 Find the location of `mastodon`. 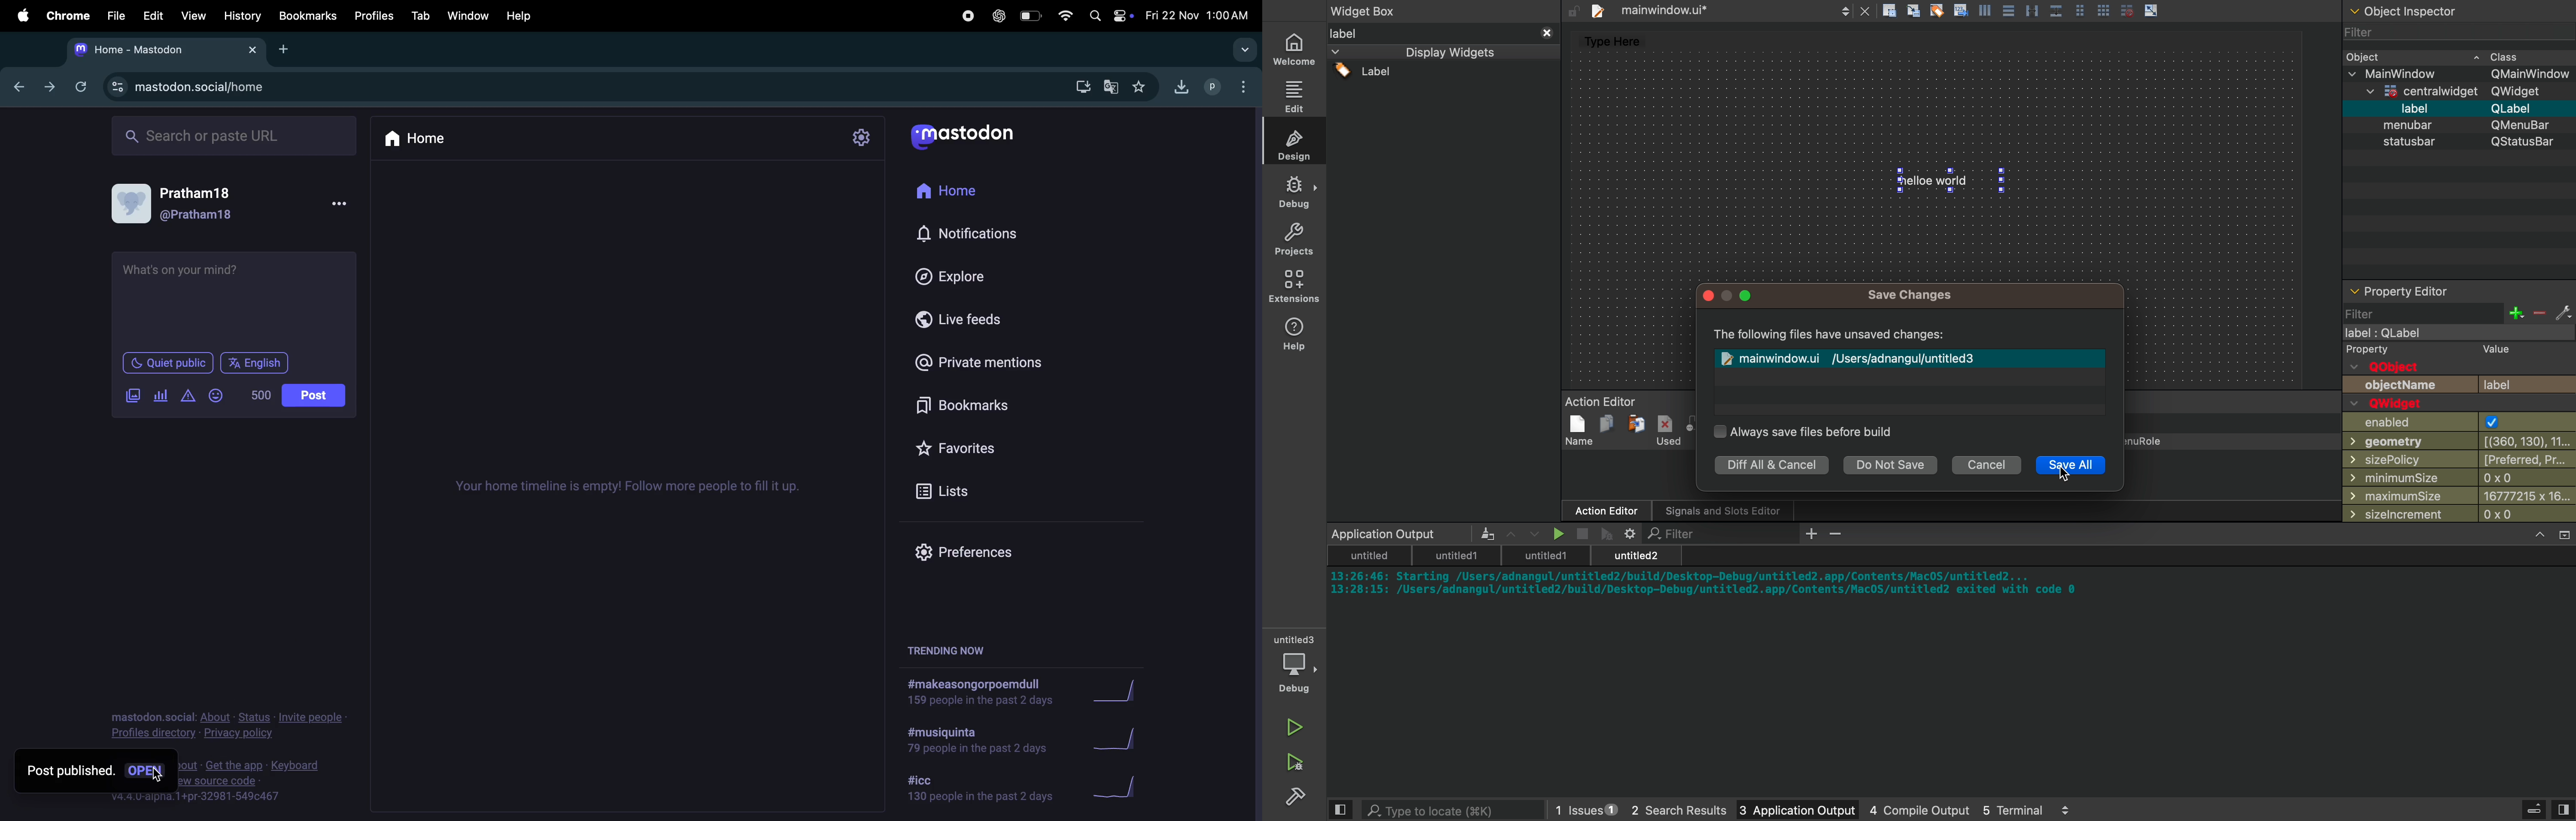

mastodon is located at coordinates (977, 137).